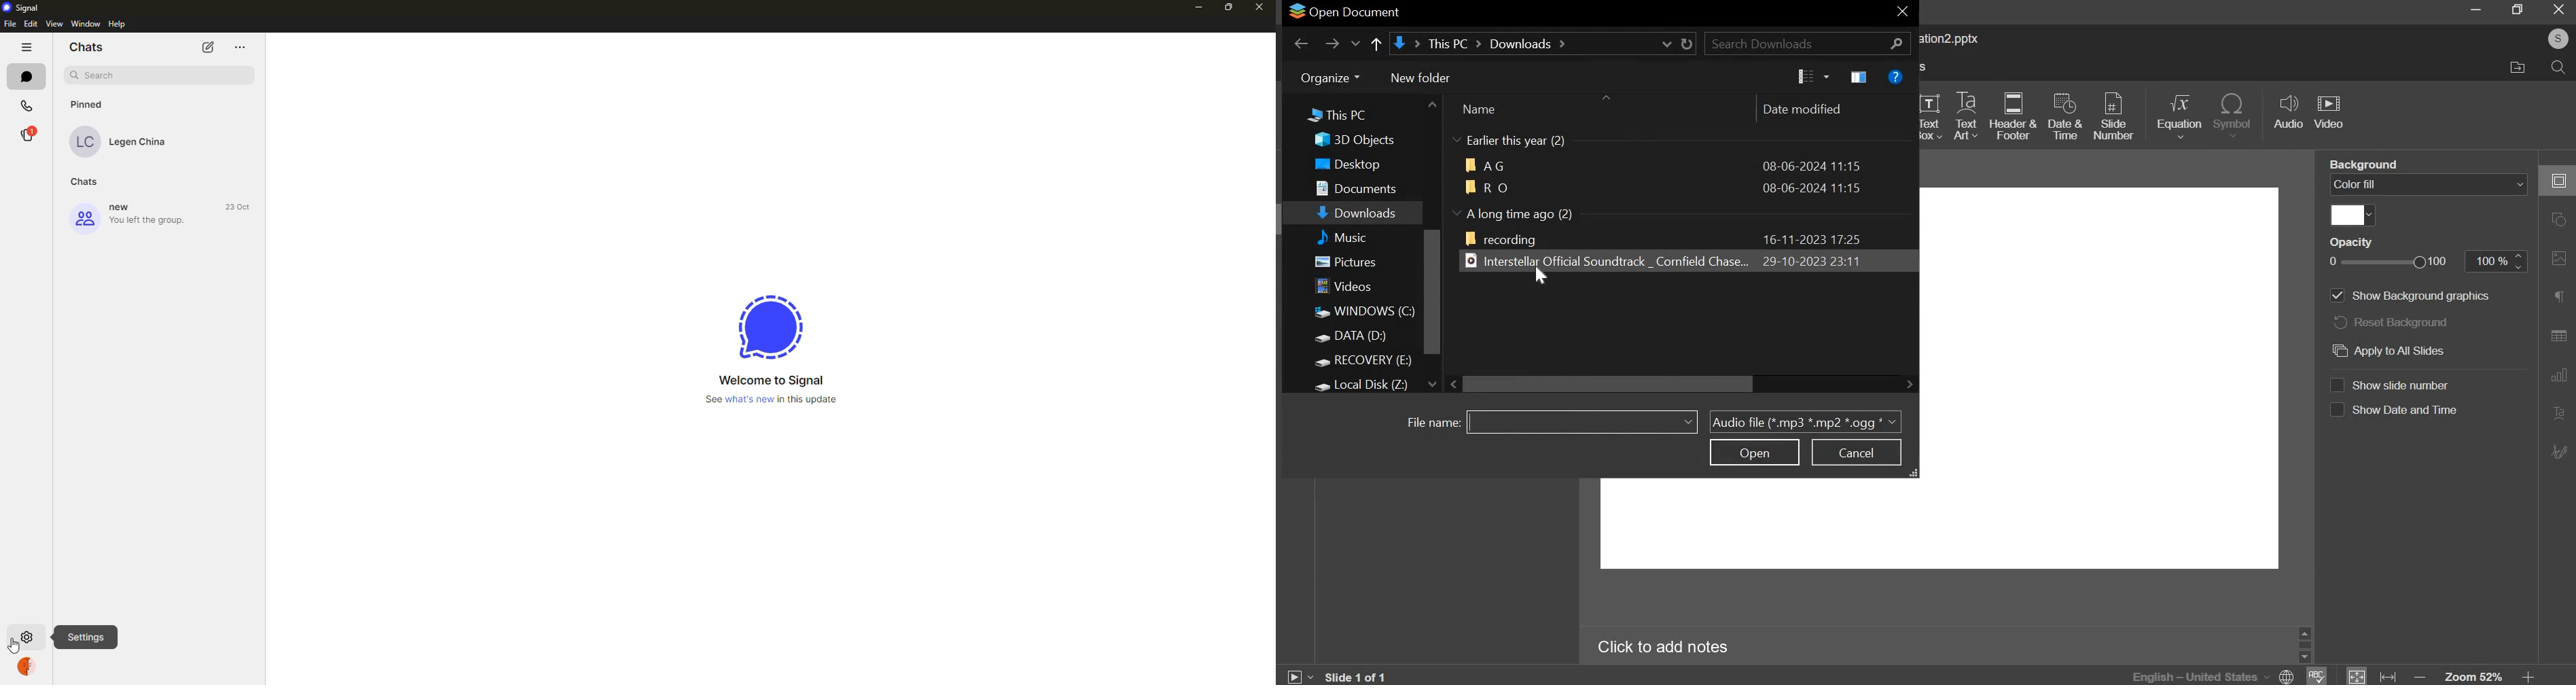  I want to click on fit to slide, so click(2356, 675).